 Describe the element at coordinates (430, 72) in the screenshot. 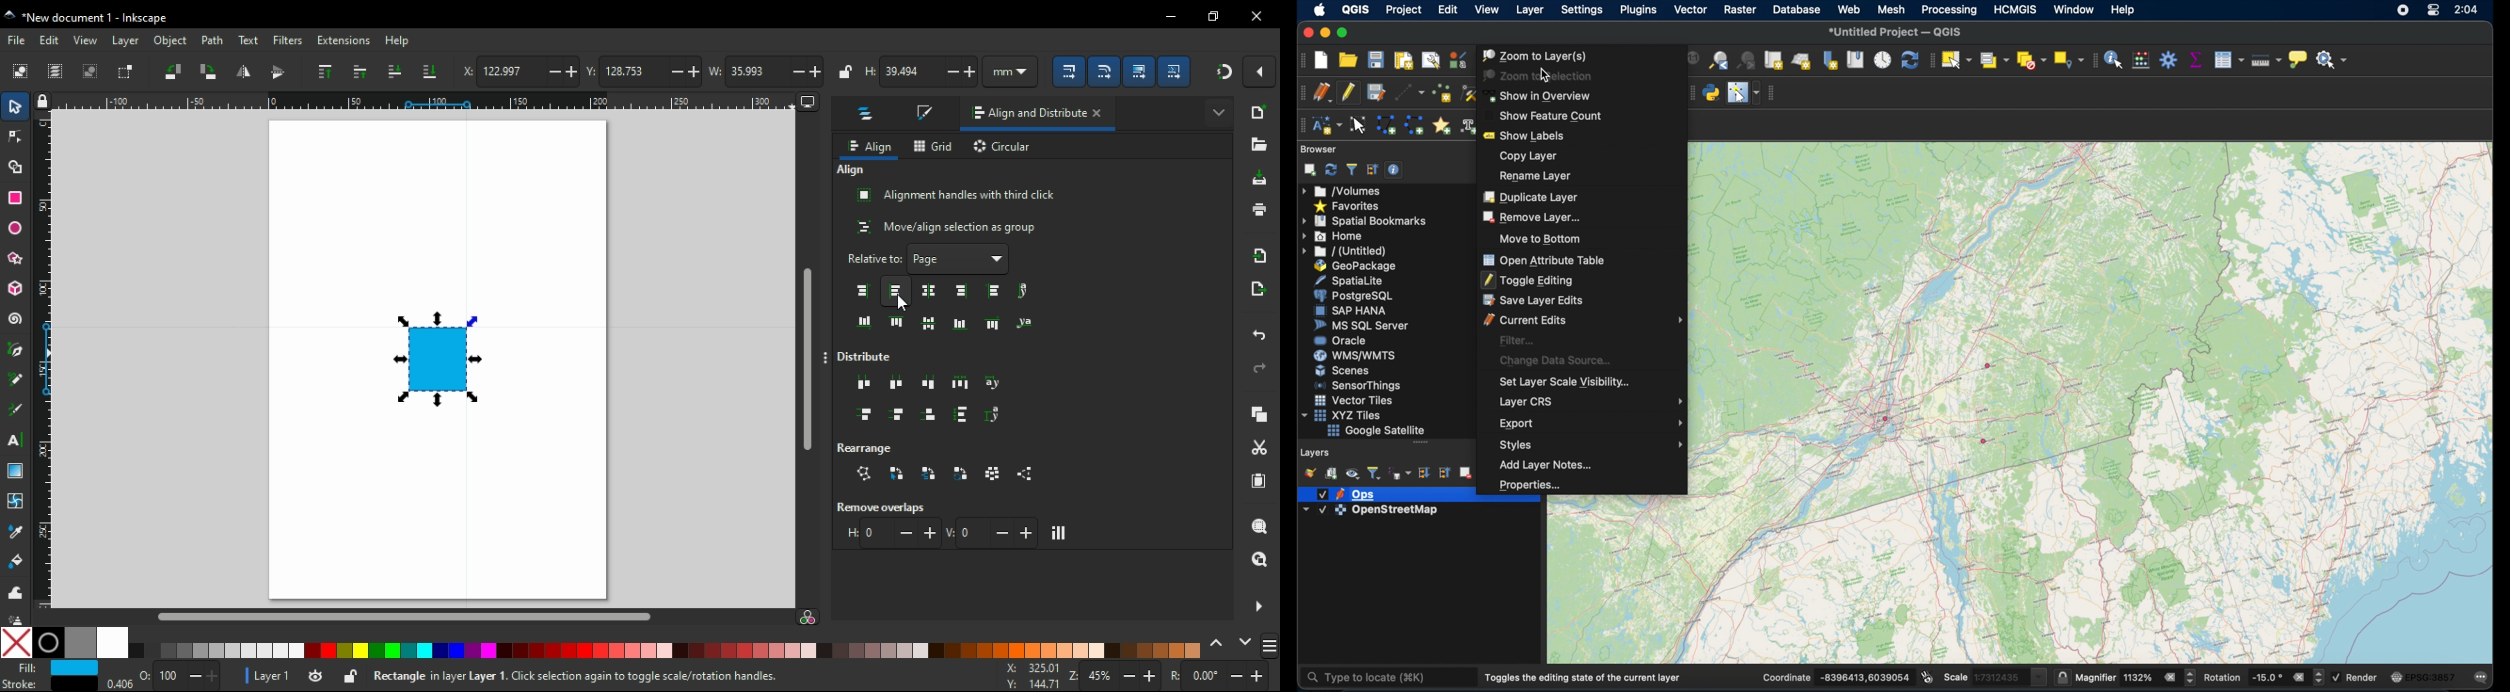

I see `lower to bottom` at that location.